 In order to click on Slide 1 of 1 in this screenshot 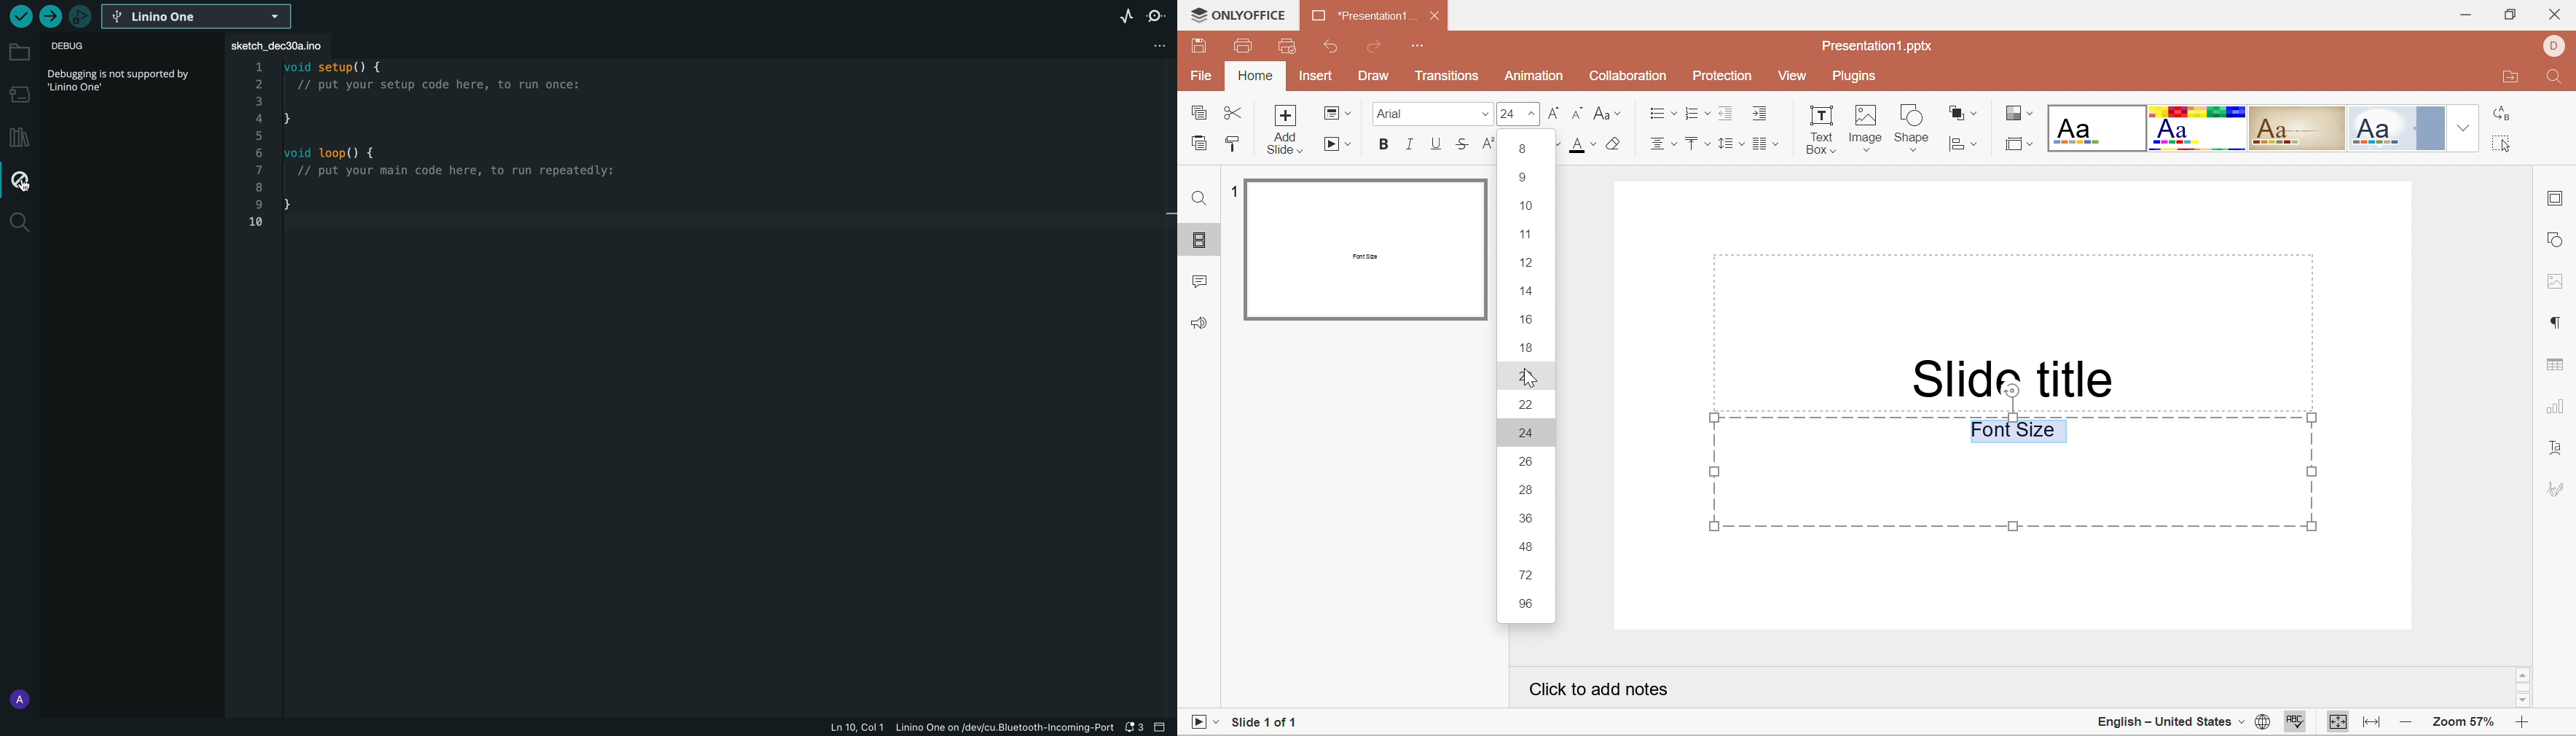, I will do `click(1266, 719)`.